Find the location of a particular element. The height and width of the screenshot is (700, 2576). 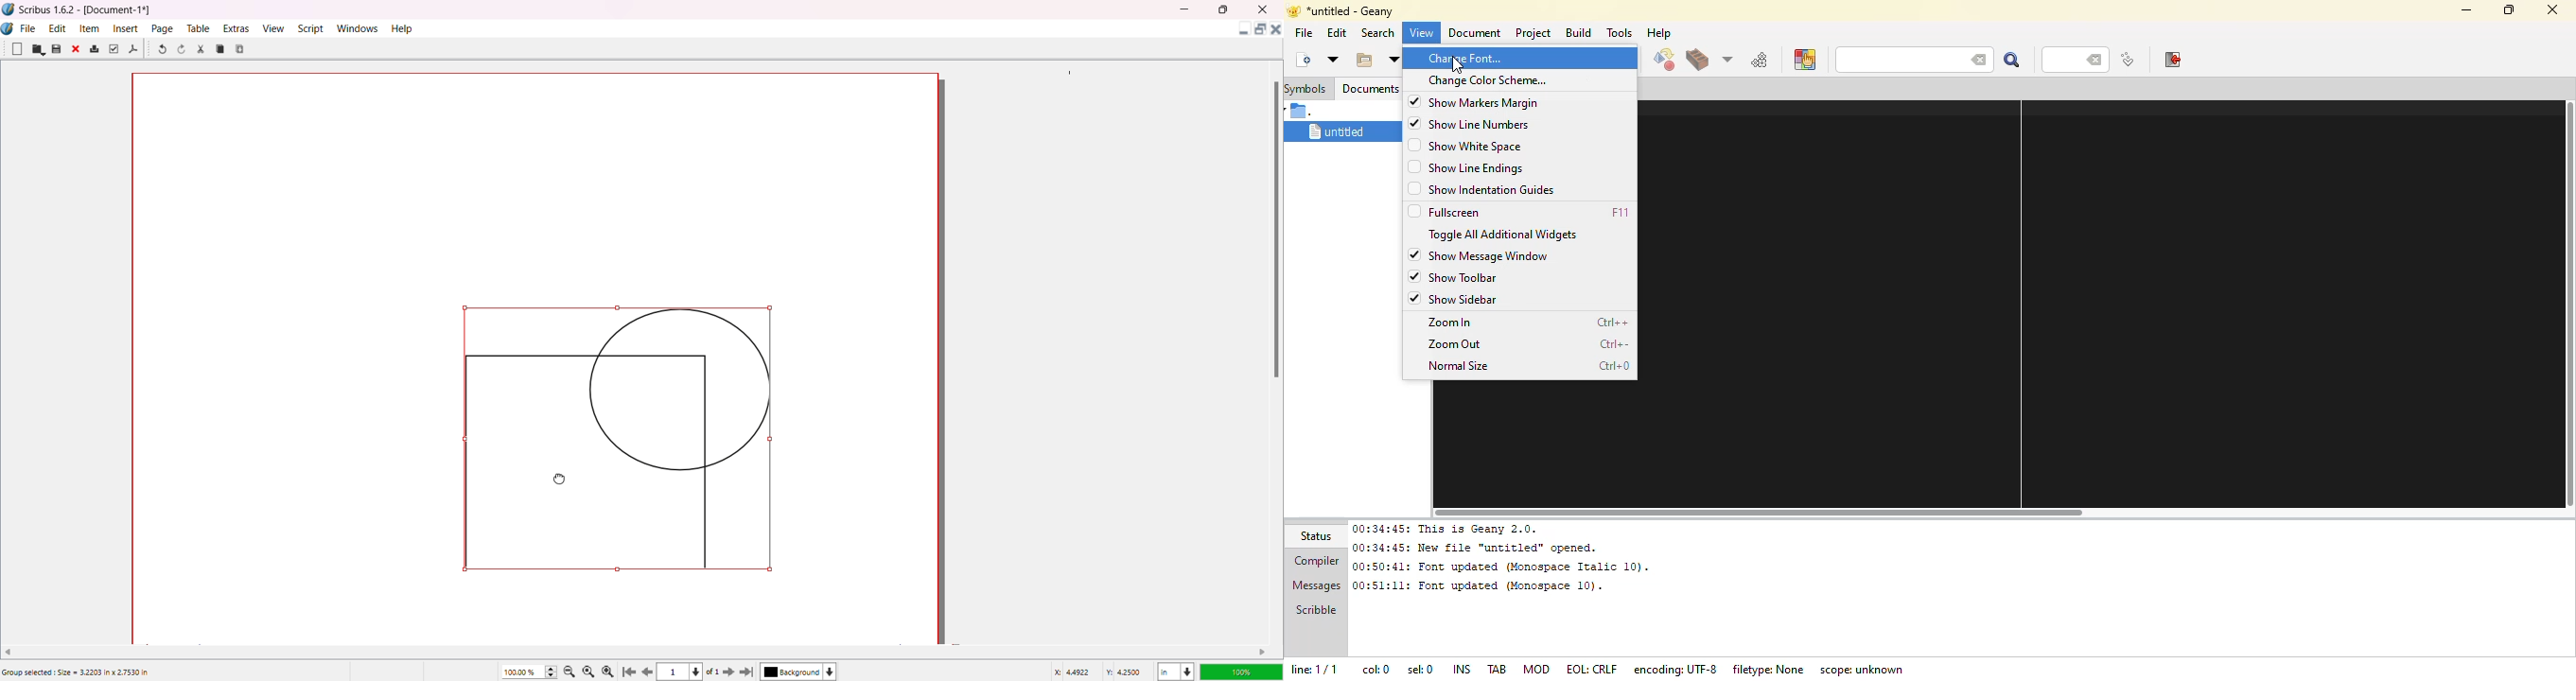

build is located at coordinates (1578, 32).